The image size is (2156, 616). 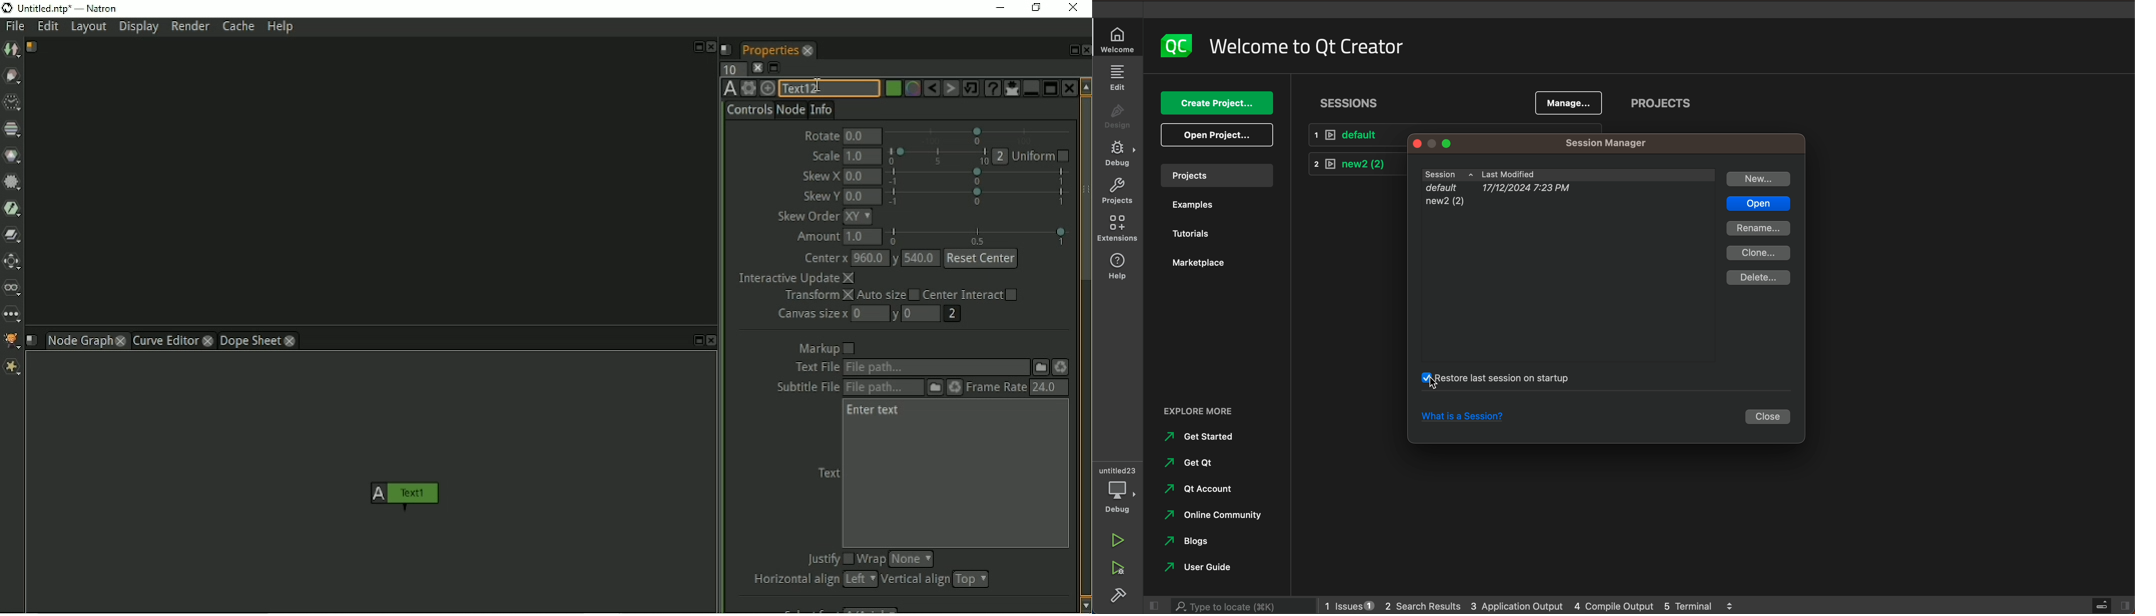 What do you see at coordinates (1151, 604) in the screenshot?
I see `close slide bar` at bounding box center [1151, 604].